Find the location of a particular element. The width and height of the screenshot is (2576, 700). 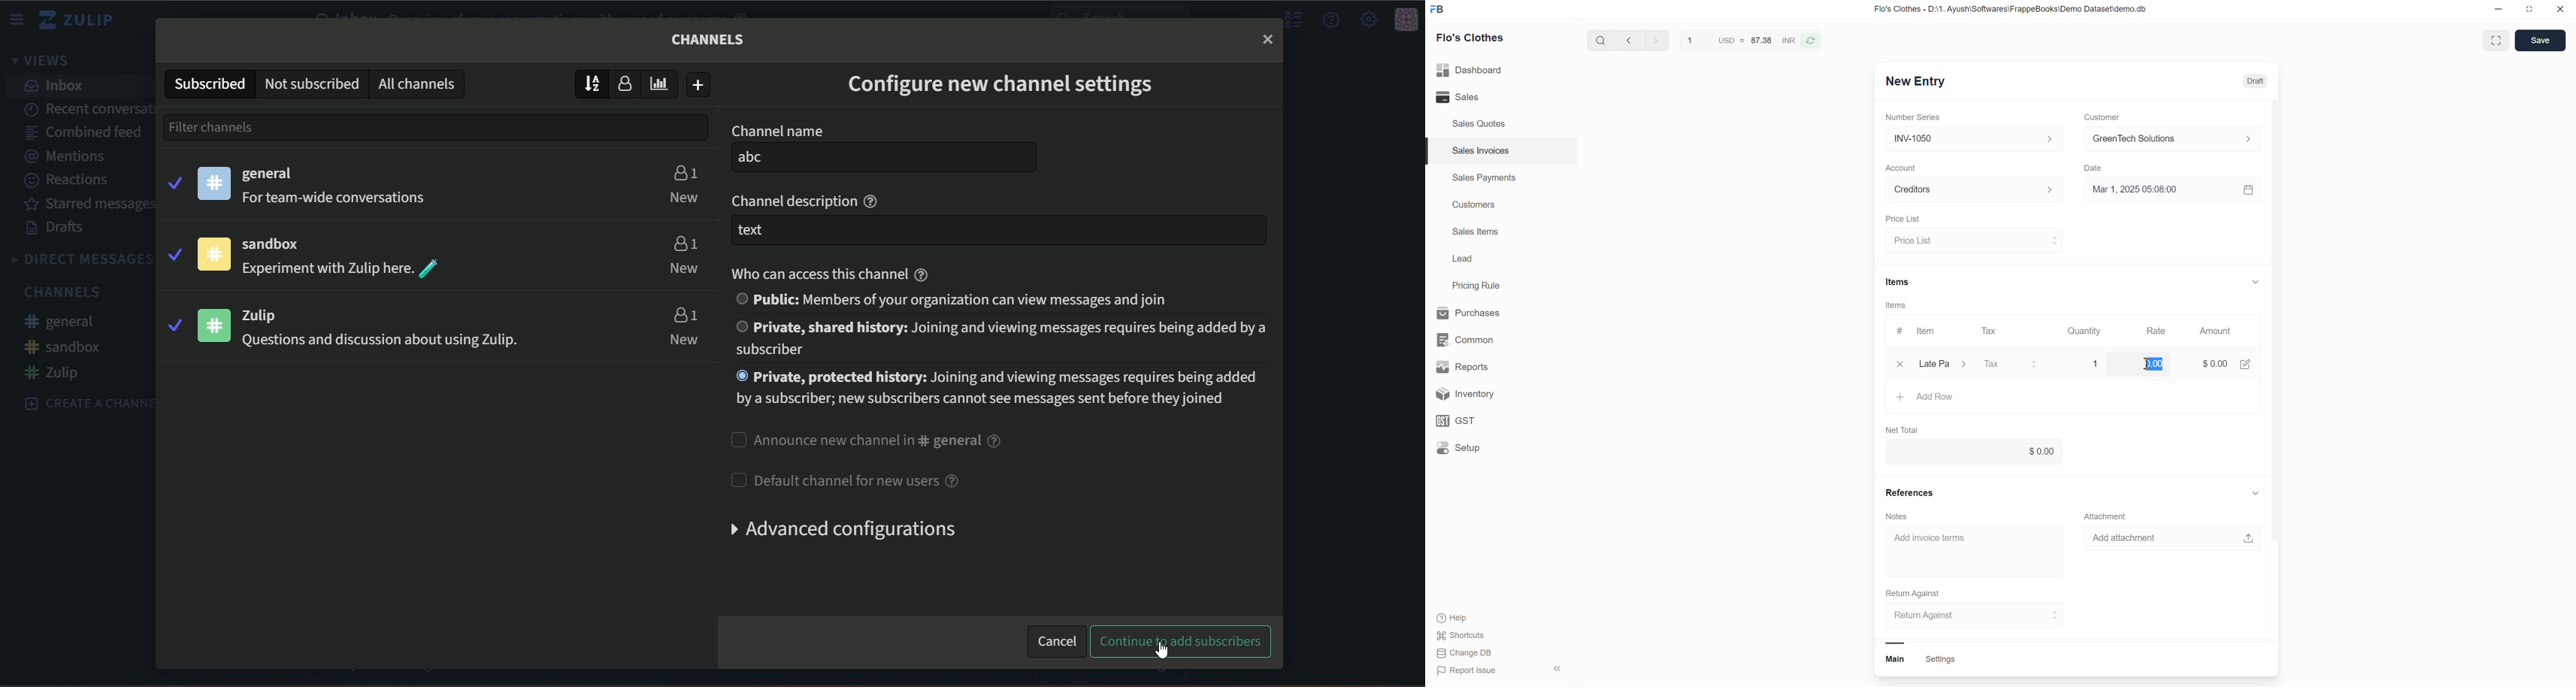

Quantity is located at coordinates (2087, 332).